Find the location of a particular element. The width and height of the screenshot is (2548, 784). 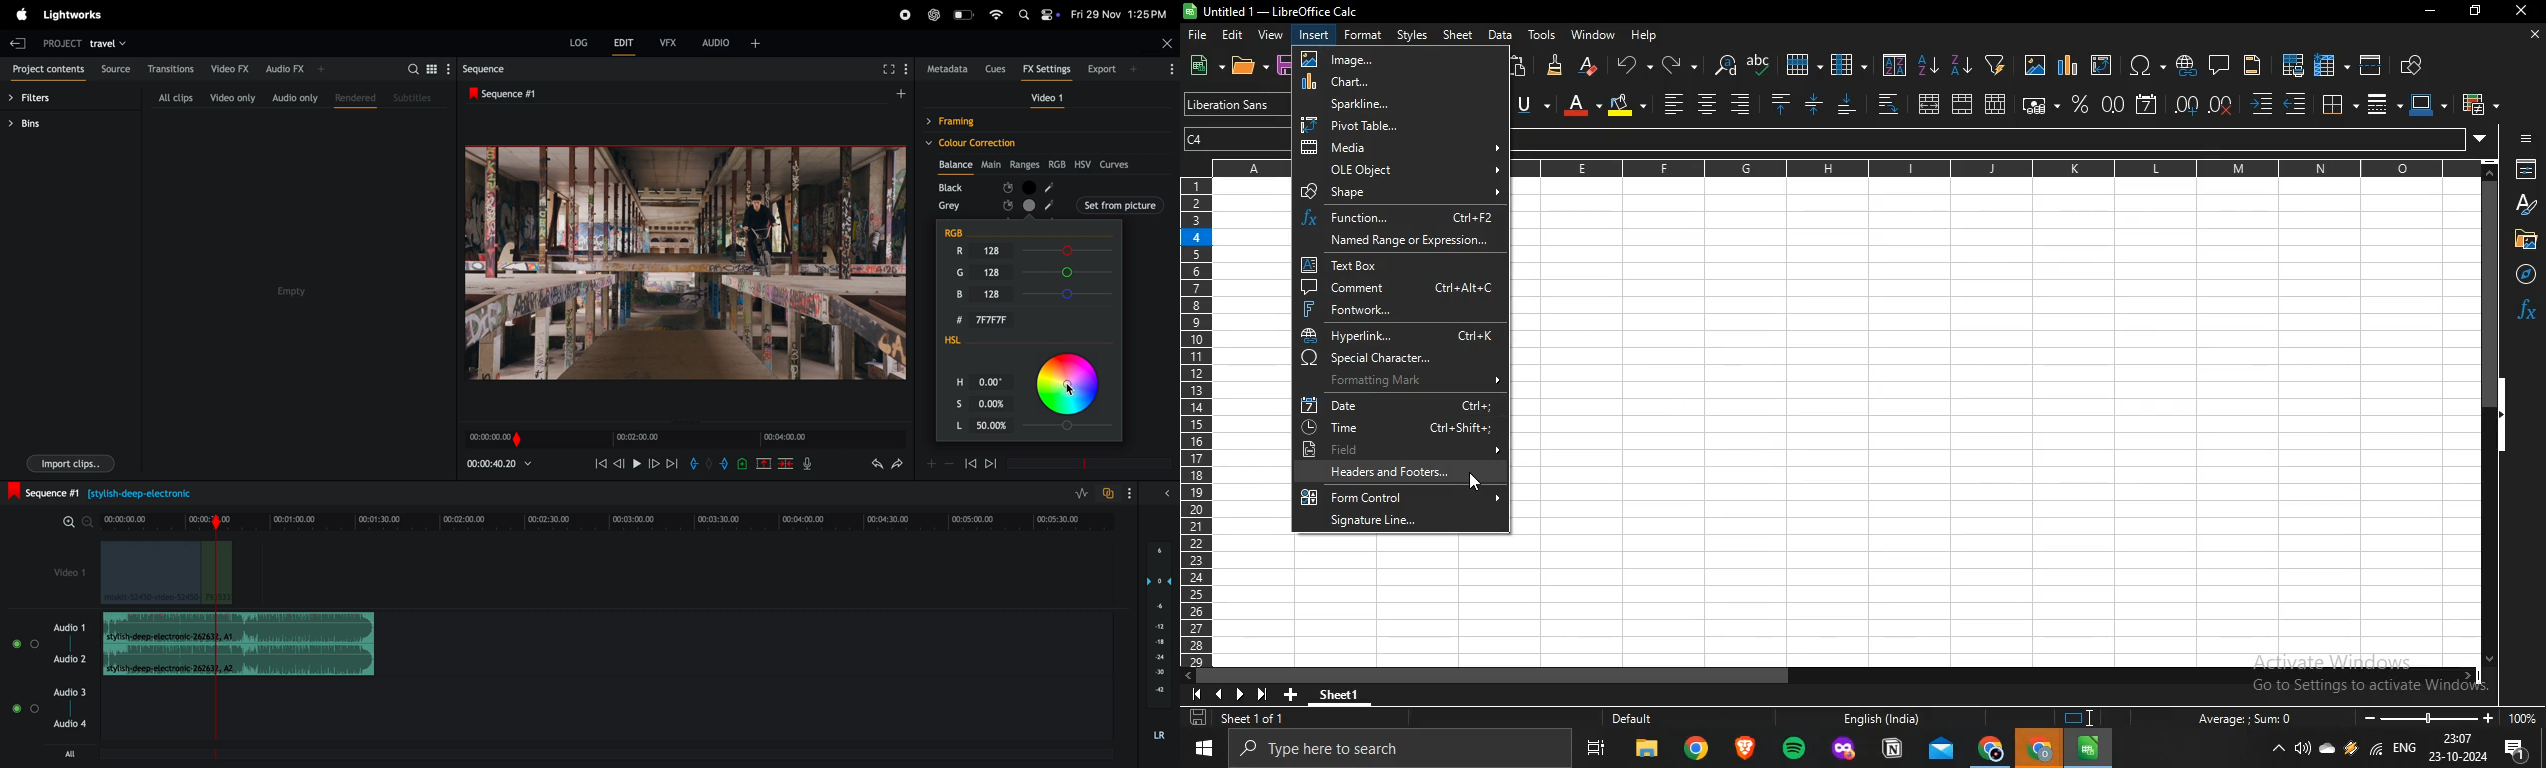

time frame is located at coordinates (1087, 464).